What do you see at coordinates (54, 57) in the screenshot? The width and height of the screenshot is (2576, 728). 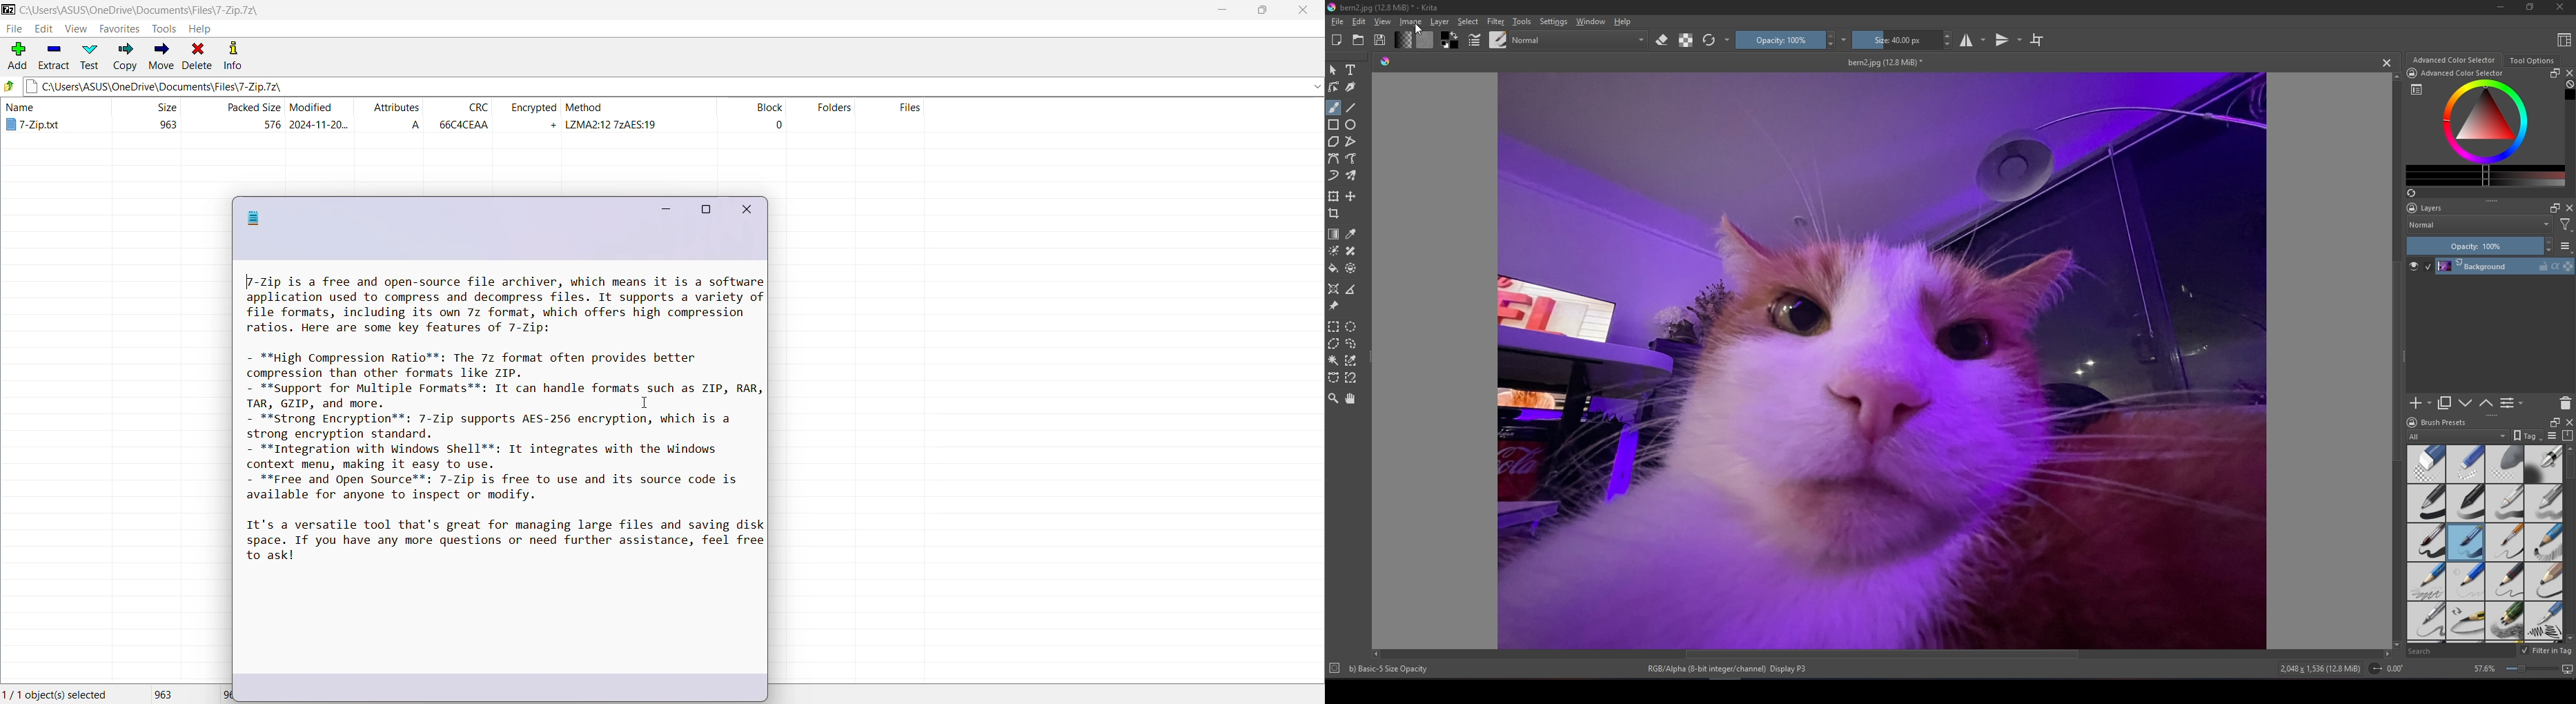 I see `Extract` at bounding box center [54, 57].